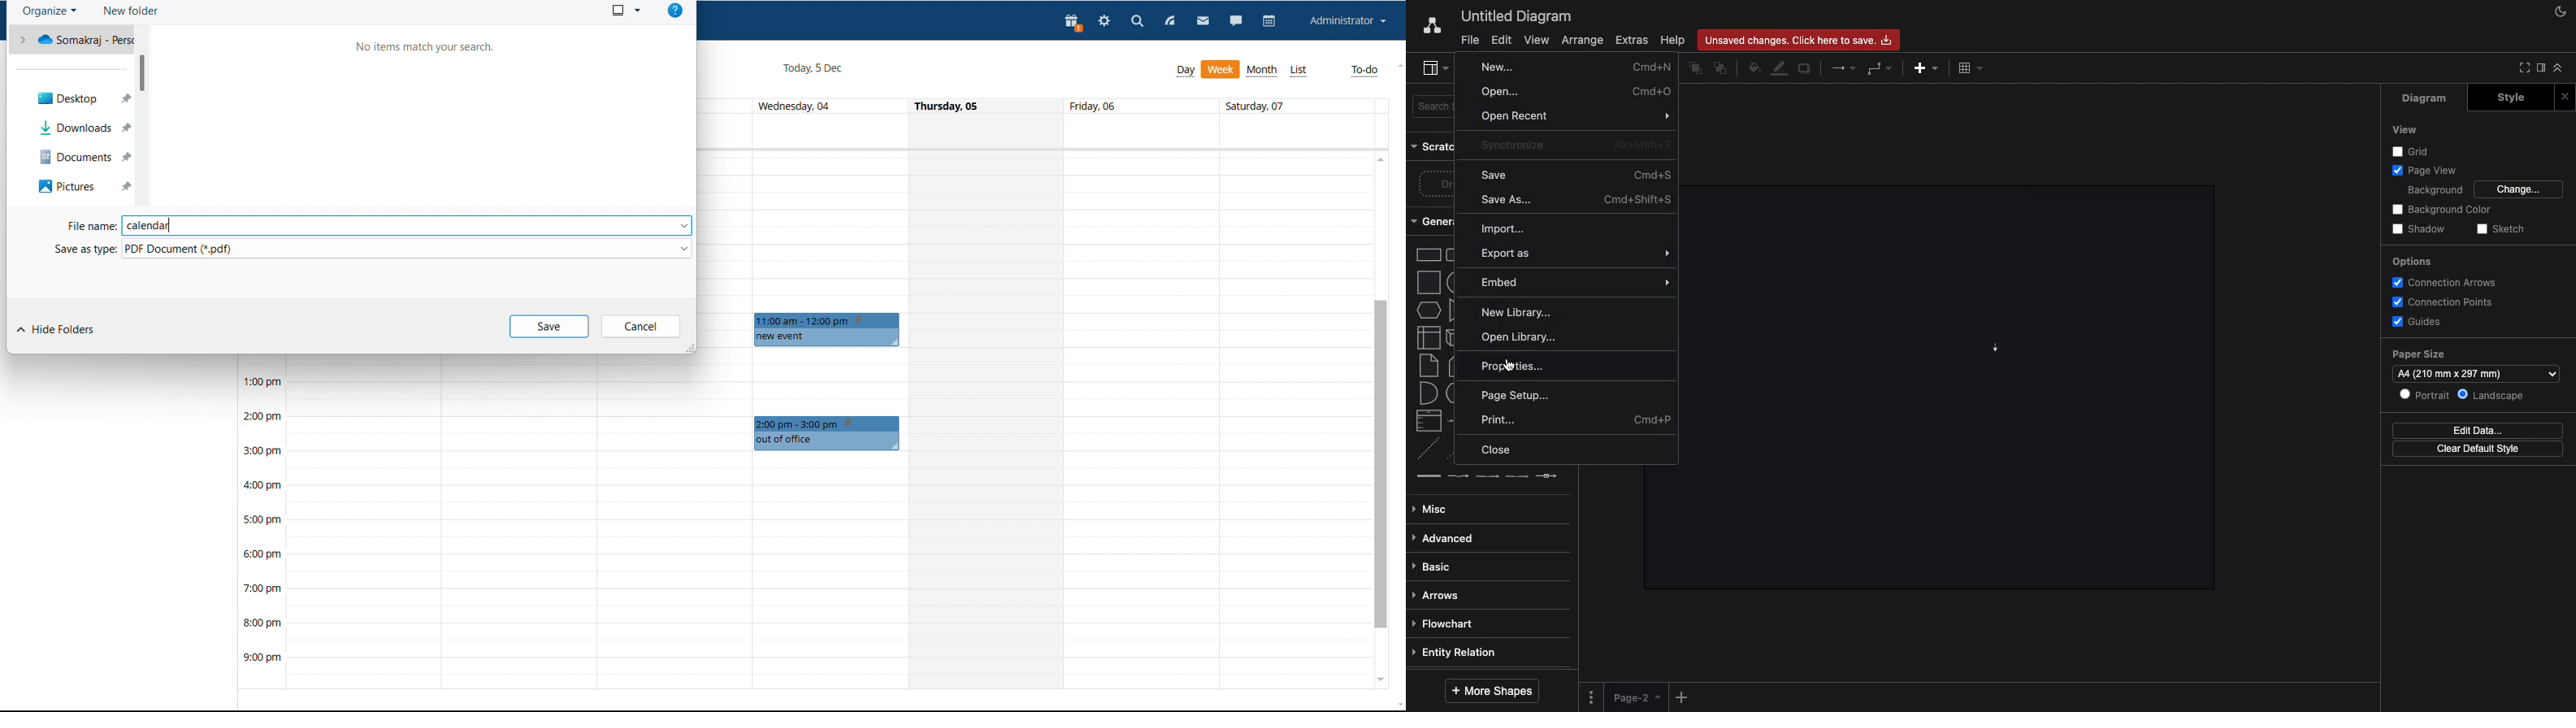 This screenshot has width=2576, height=728. What do you see at coordinates (1433, 221) in the screenshot?
I see `General` at bounding box center [1433, 221].